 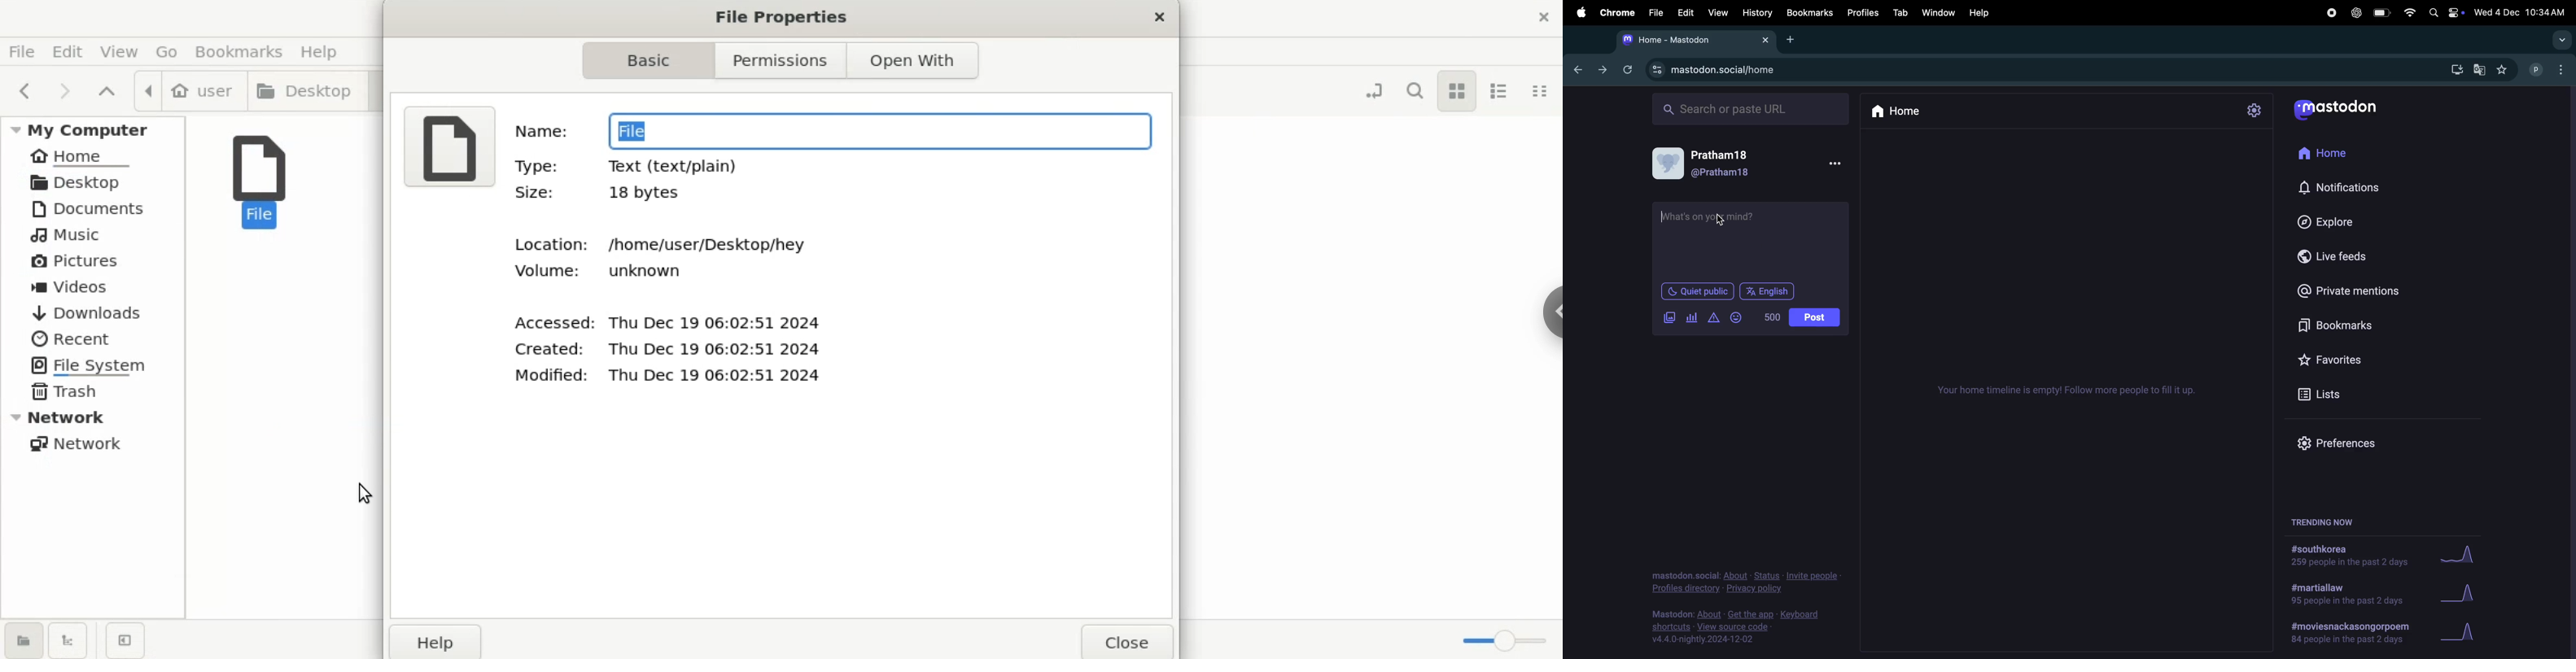 What do you see at coordinates (327, 51) in the screenshot?
I see `help` at bounding box center [327, 51].